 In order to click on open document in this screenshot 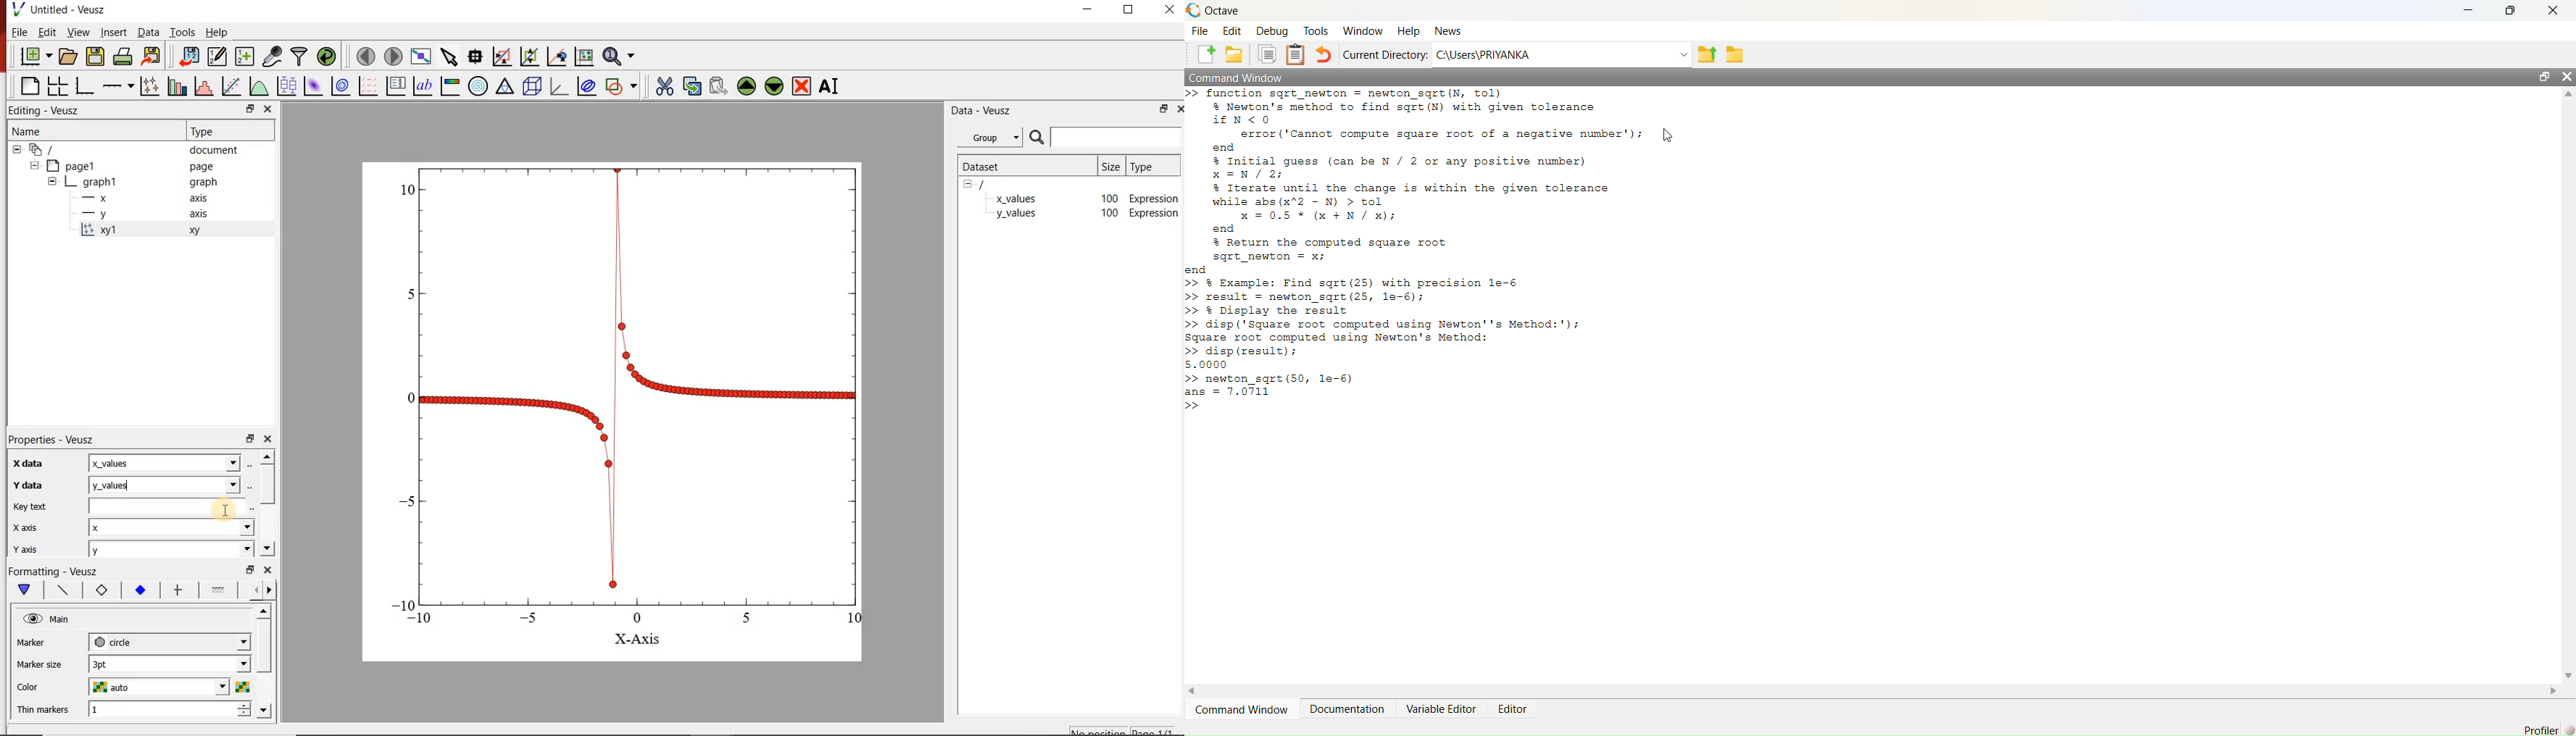, I will do `click(69, 56)`.